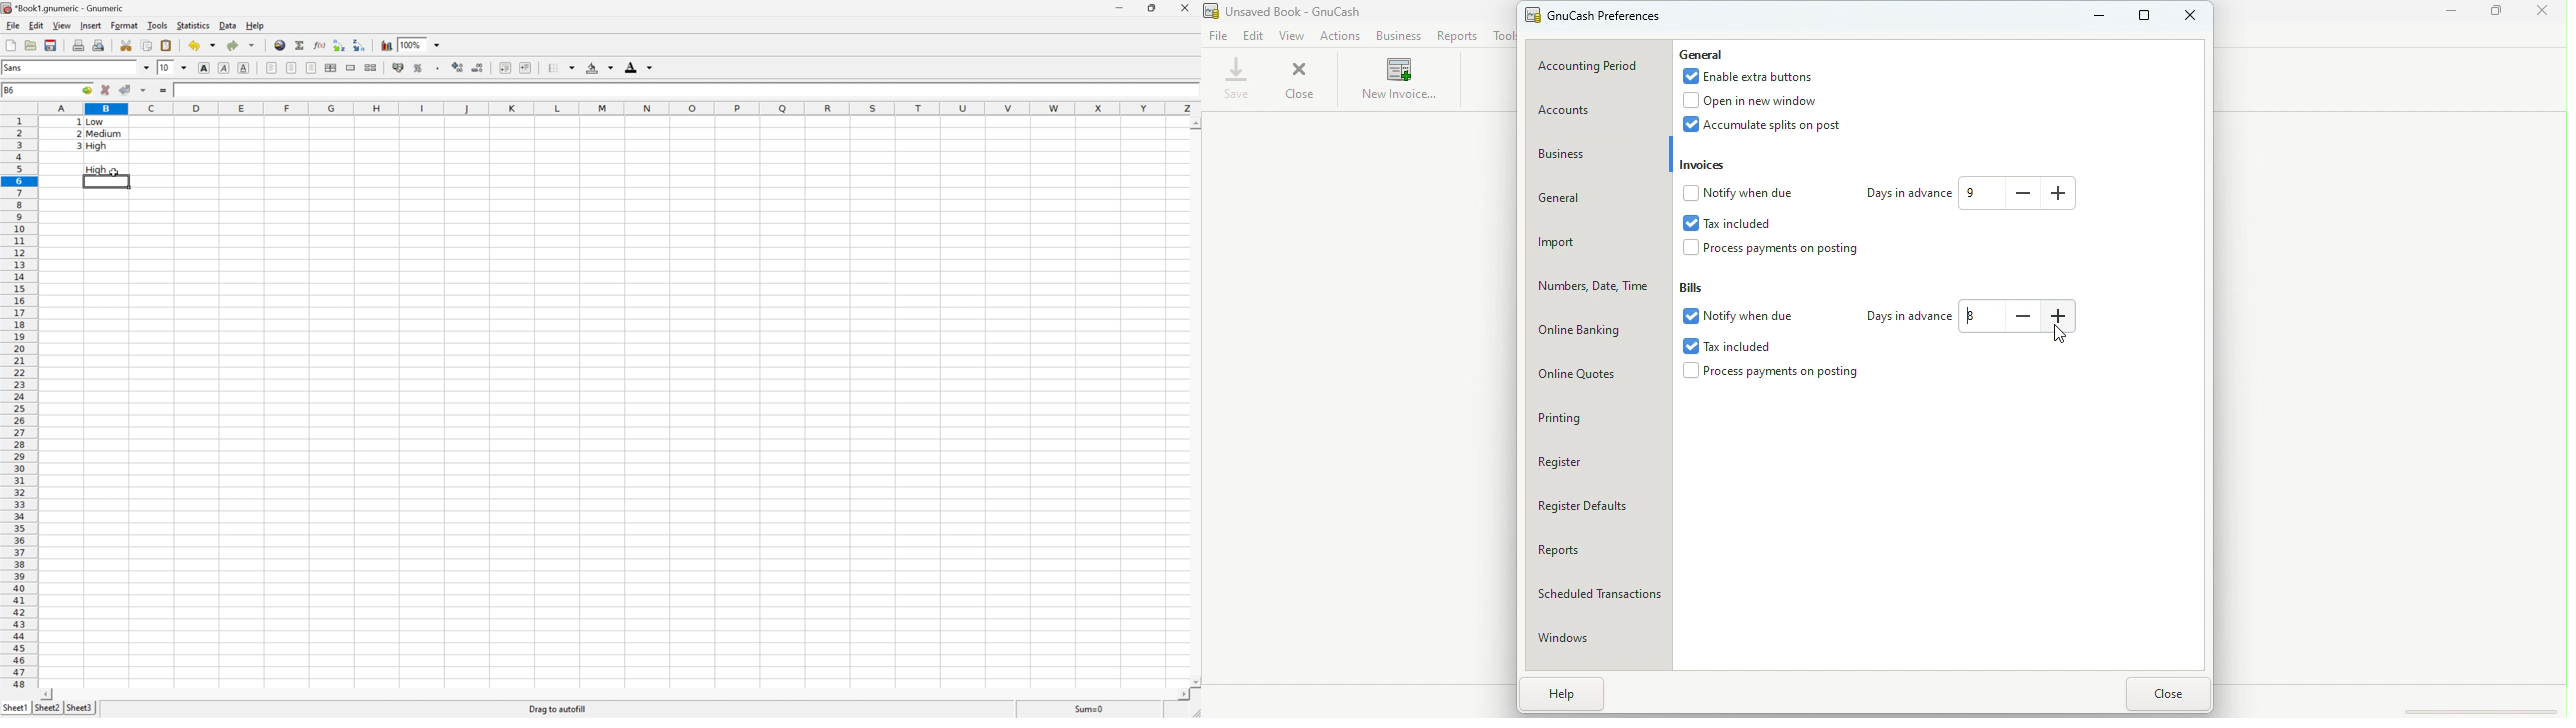  What do you see at coordinates (1599, 152) in the screenshot?
I see `Business` at bounding box center [1599, 152].